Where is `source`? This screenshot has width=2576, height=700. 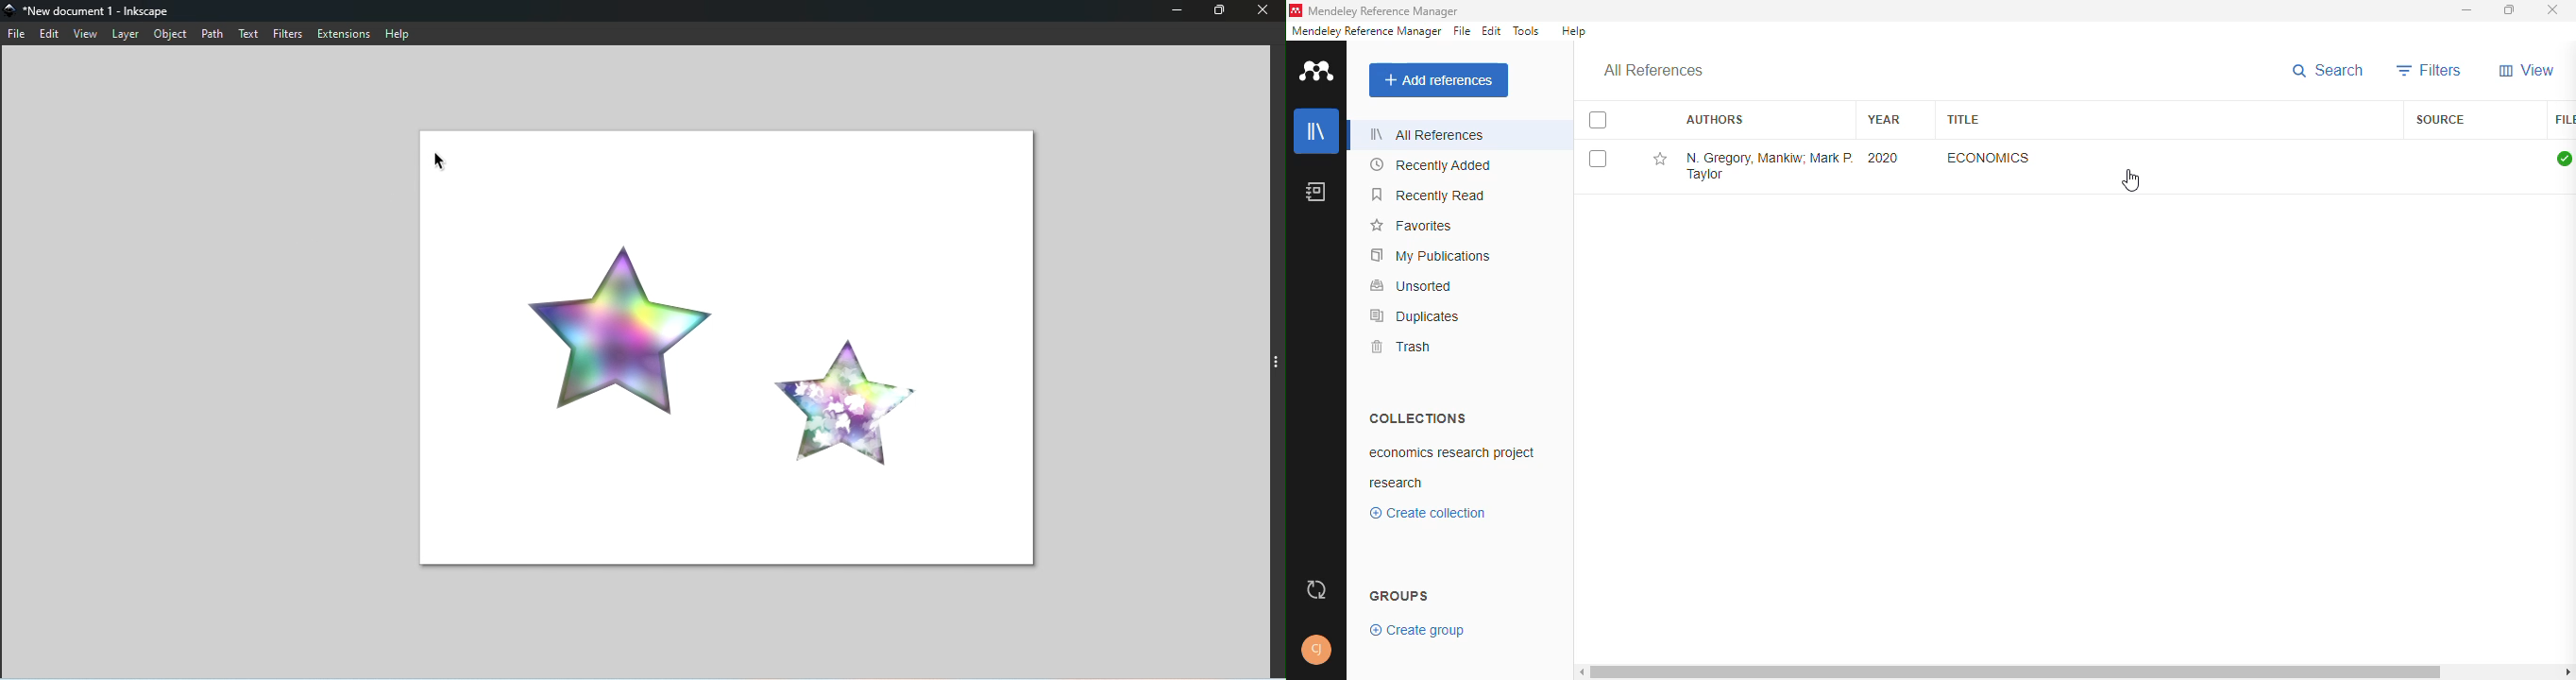
source is located at coordinates (2440, 118).